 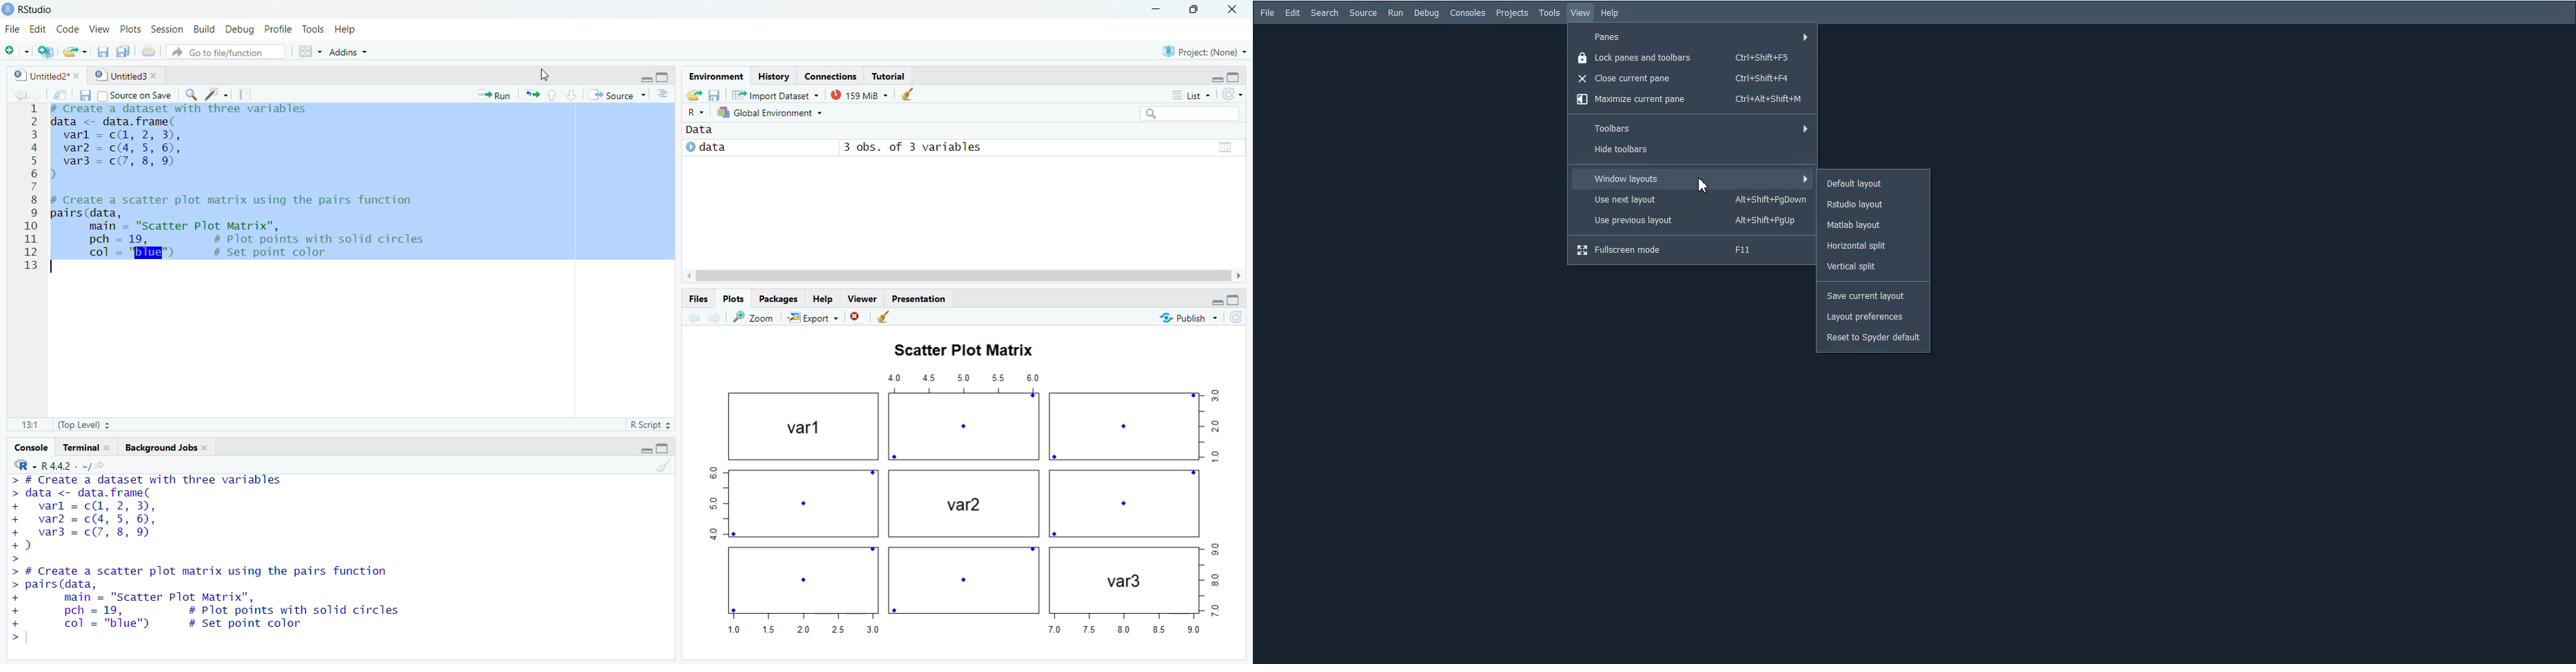 I want to click on Save current layout, so click(x=1872, y=297).